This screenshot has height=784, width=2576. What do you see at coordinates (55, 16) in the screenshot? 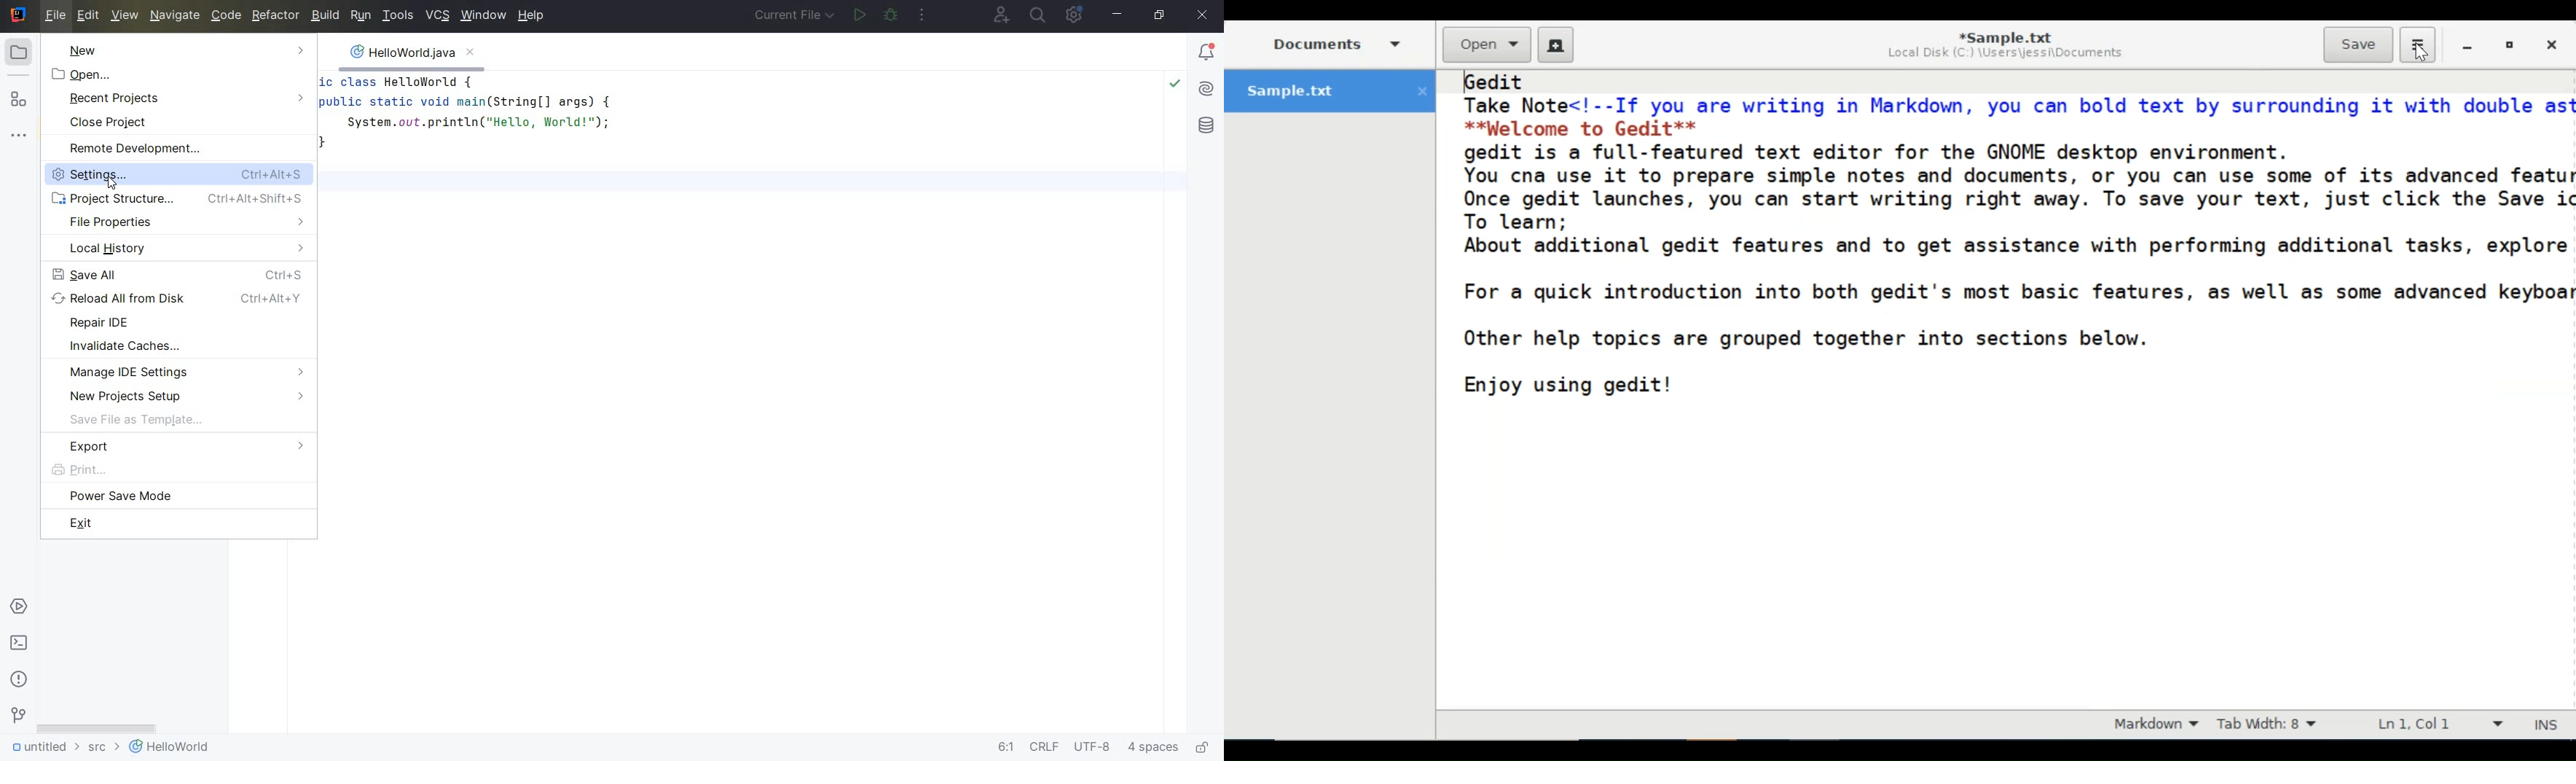
I see `file` at bounding box center [55, 16].